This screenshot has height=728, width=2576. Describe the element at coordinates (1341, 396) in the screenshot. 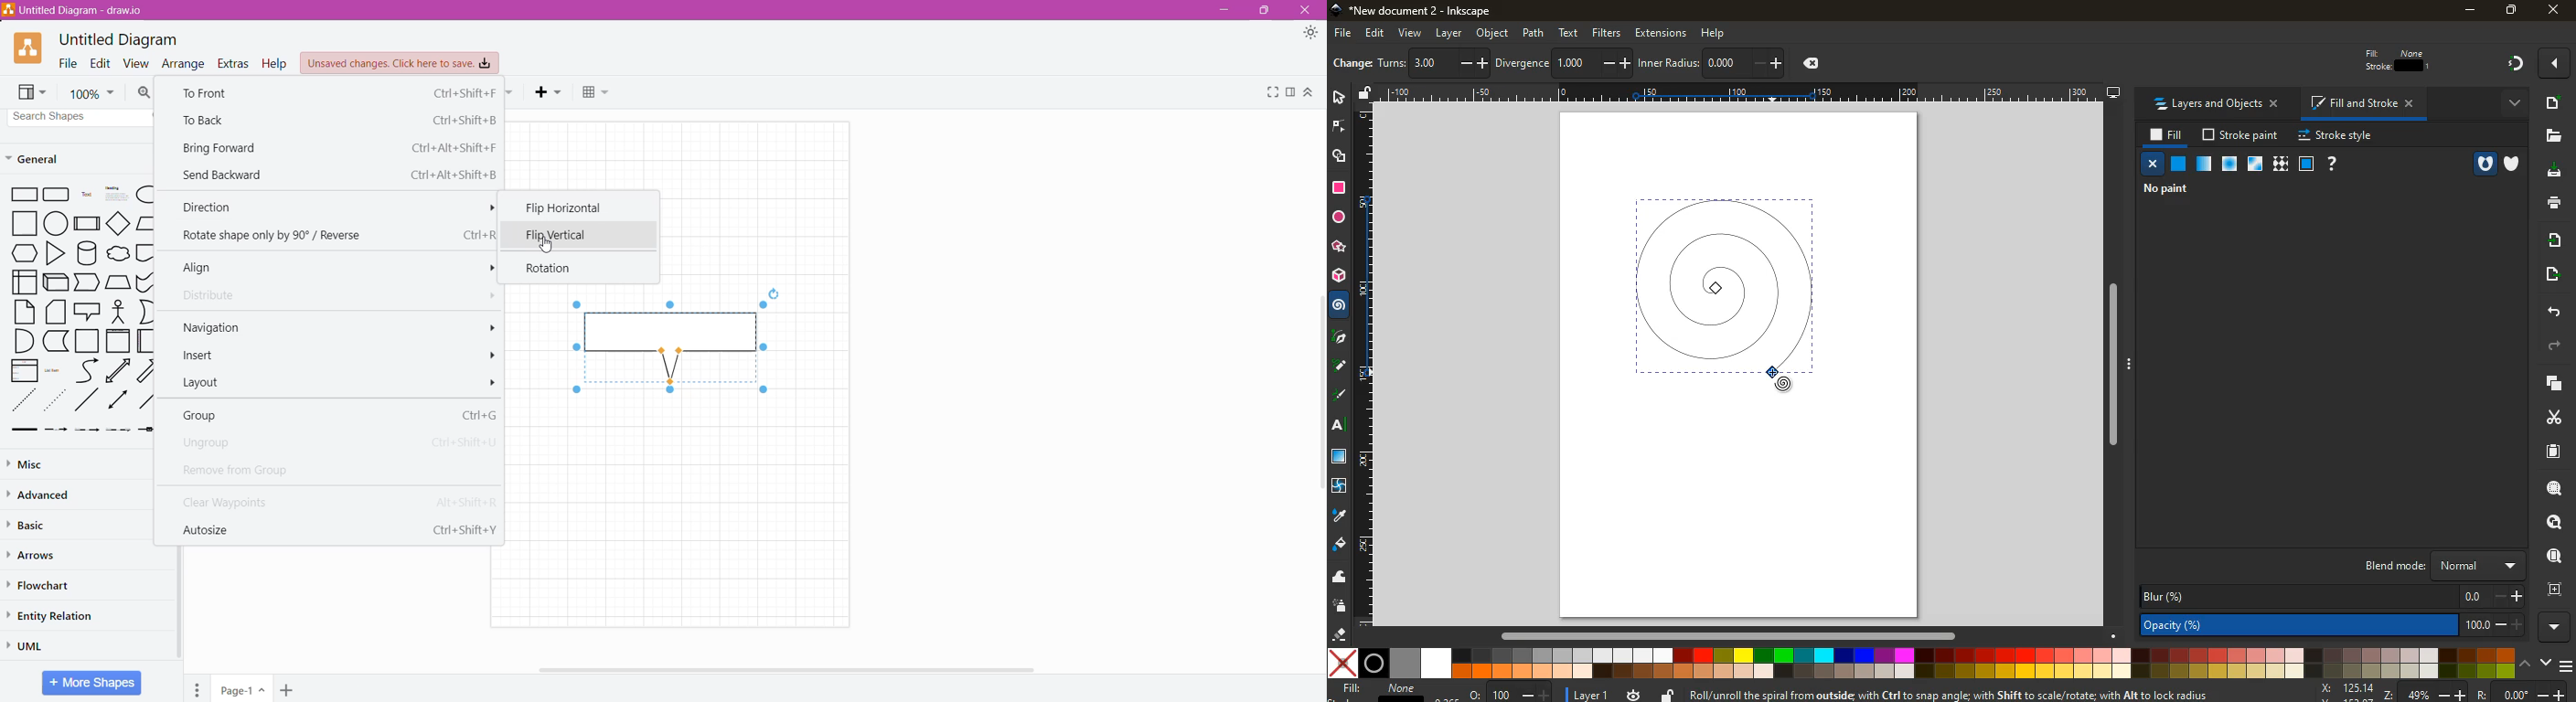

I see `r` at that location.